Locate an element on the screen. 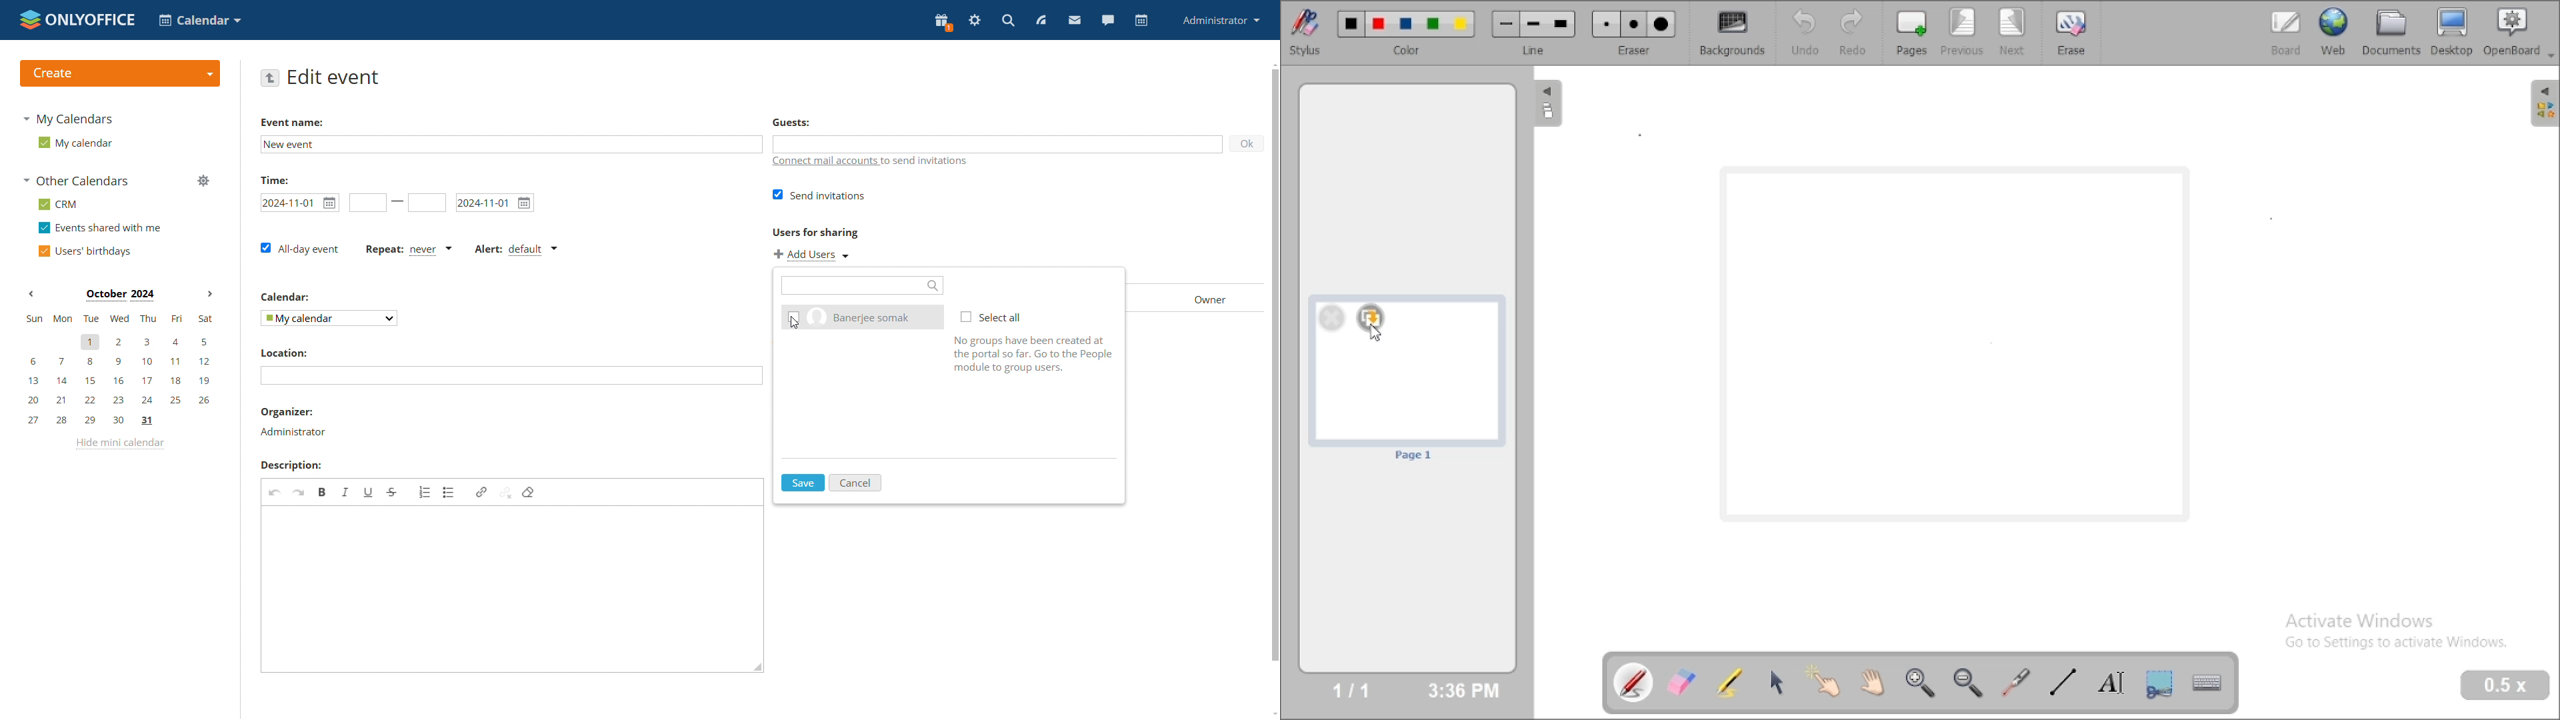 This screenshot has width=2576, height=728. insert/remove numbered list is located at coordinates (425, 492).